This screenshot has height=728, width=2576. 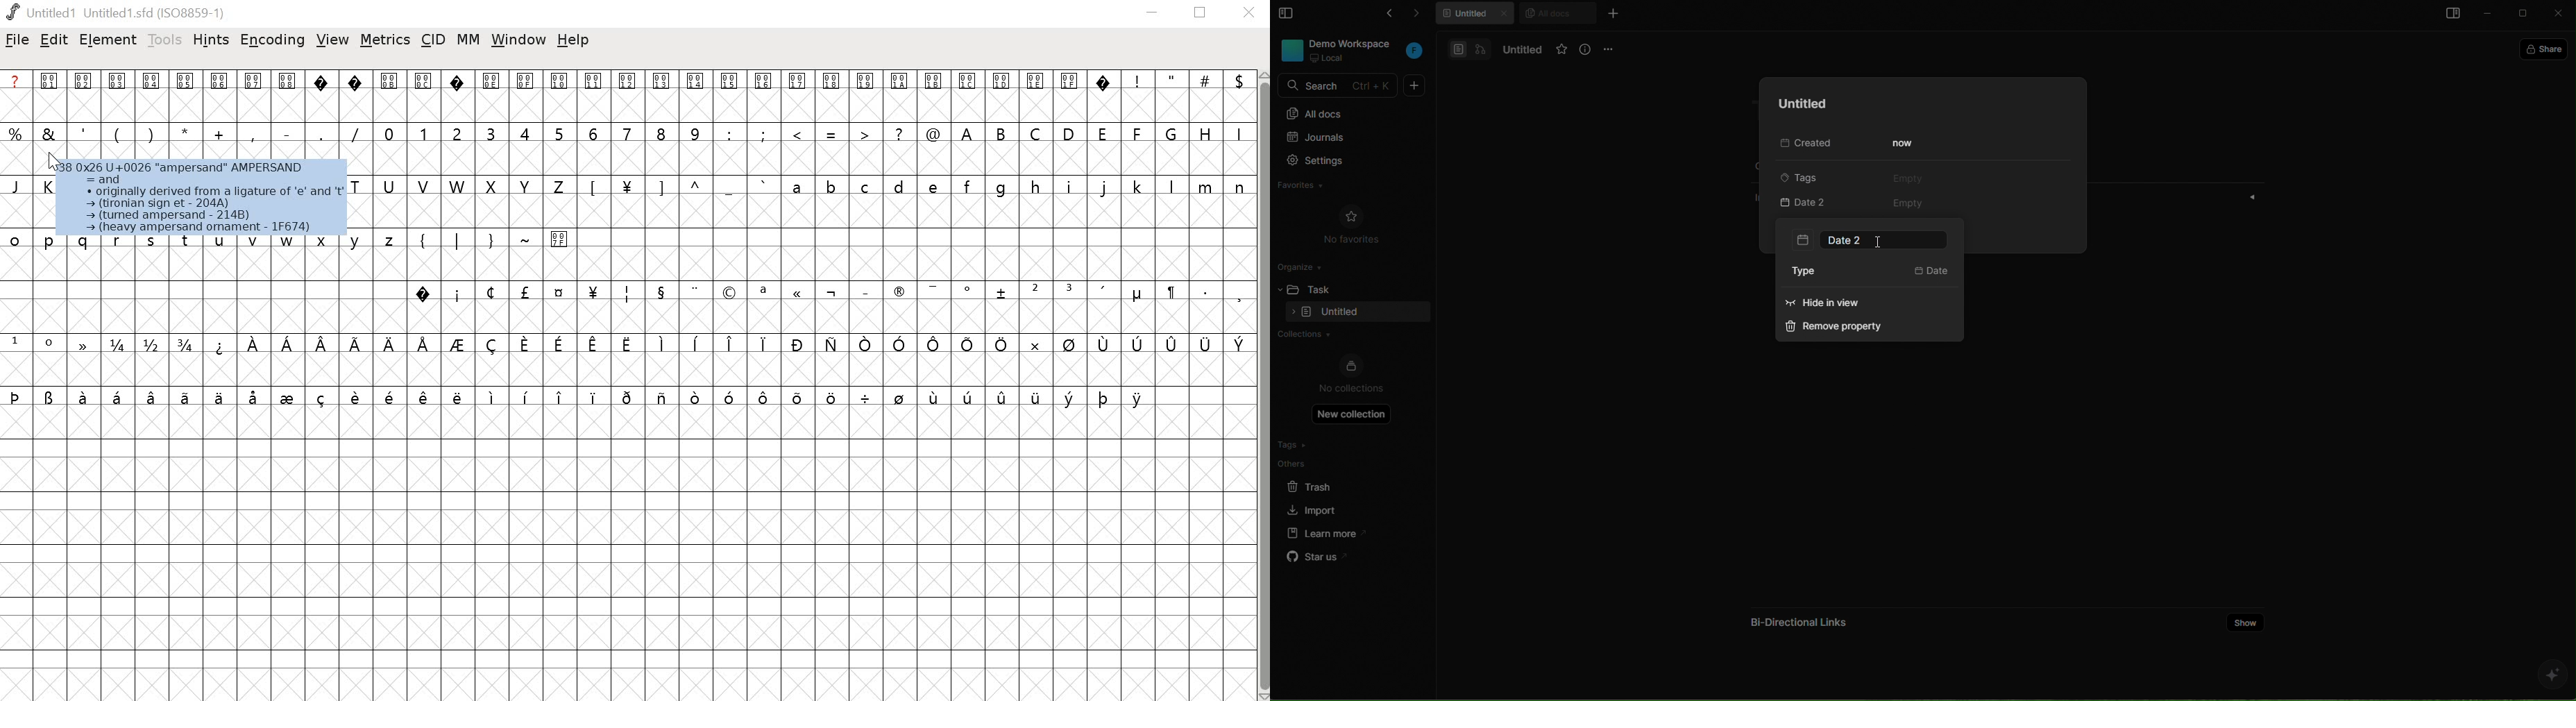 What do you see at coordinates (201, 195) in the screenshot?
I see `A538 0x26 U+0026 “ampersand” AMPERSAND

5 =and

C « originally derived from a ligature of 'e’ and 't
> (tironian sign et - 204A)
- (tured ampersand - 214B)

a — (heavy ampersand omament - 1F674)` at bounding box center [201, 195].